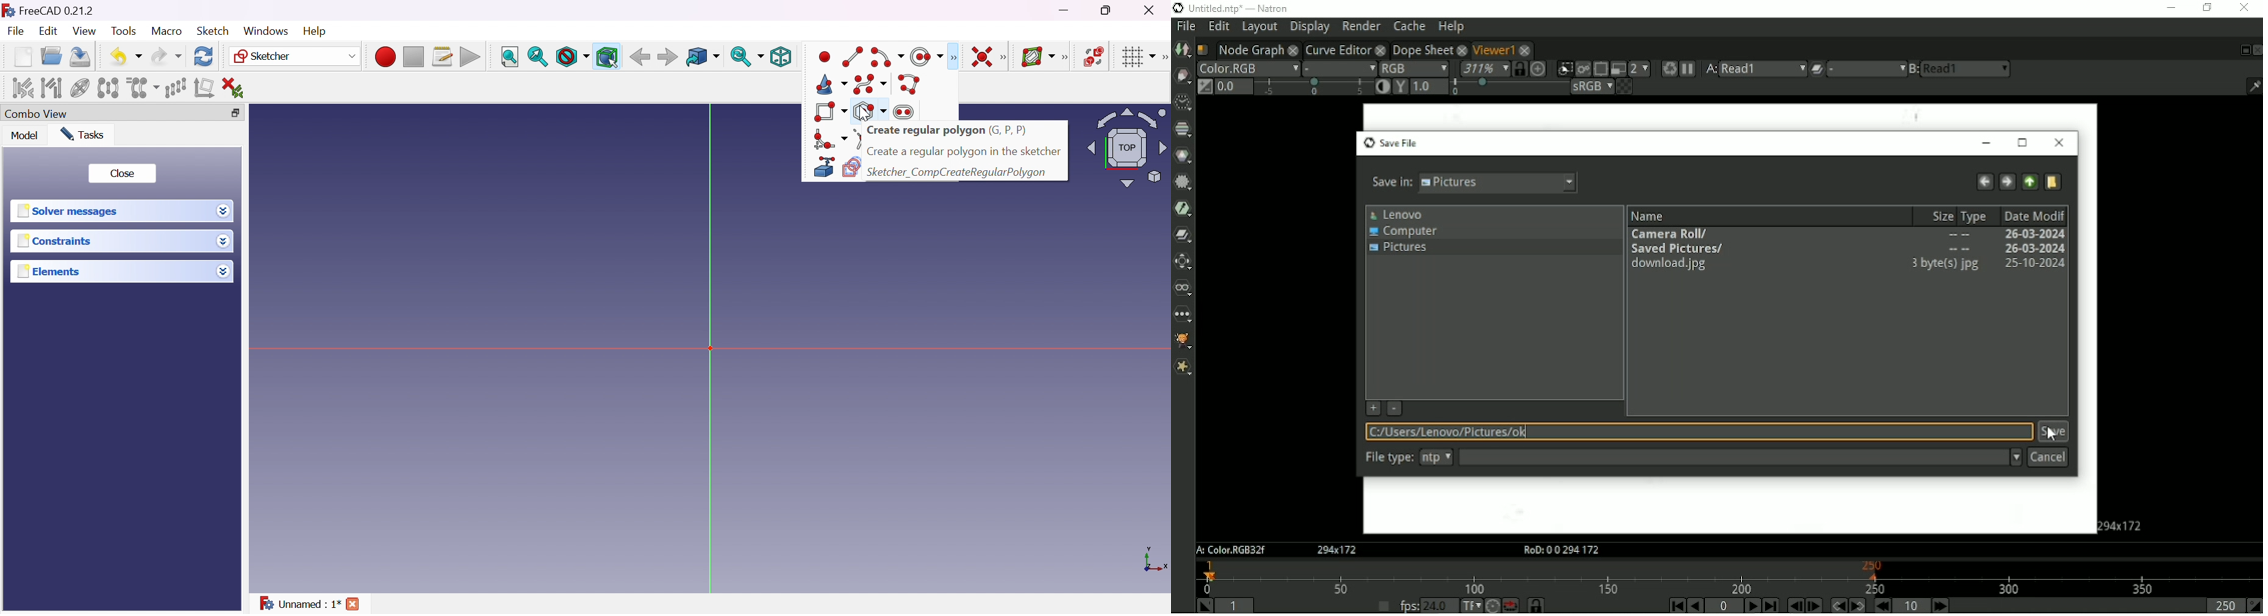  What do you see at coordinates (205, 57) in the screenshot?
I see `Refresh` at bounding box center [205, 57].